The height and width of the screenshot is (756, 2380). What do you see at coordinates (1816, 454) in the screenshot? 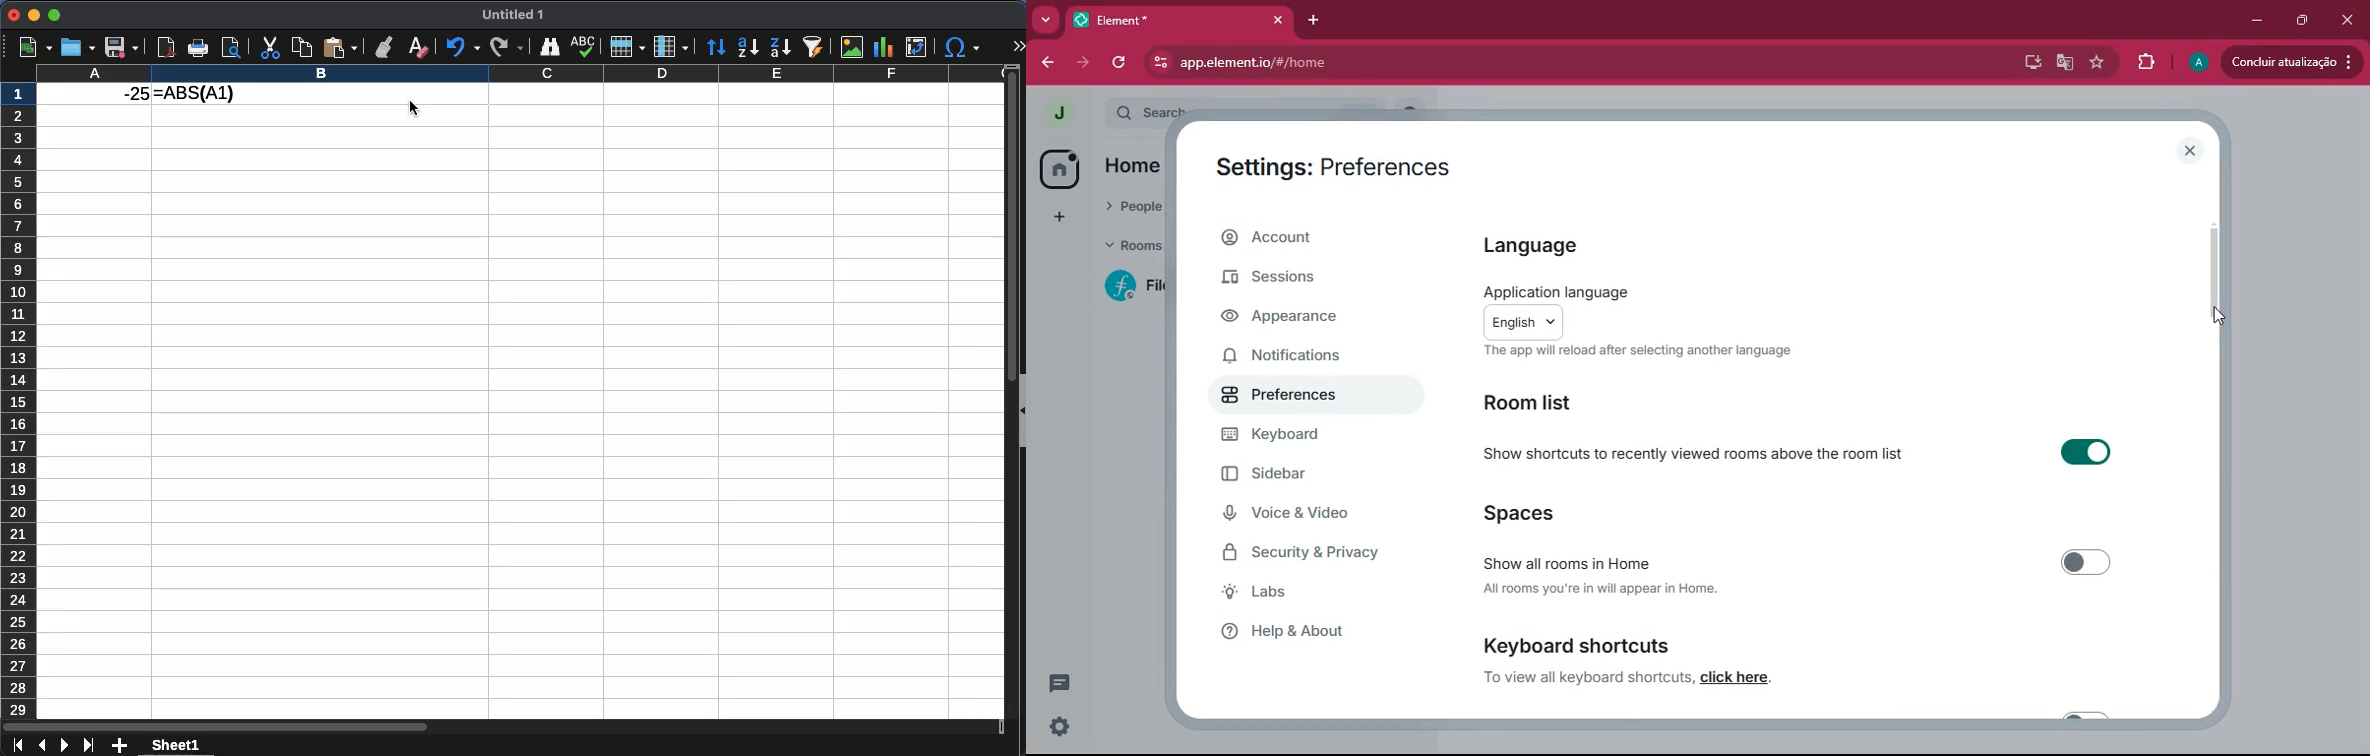
I see `show shortcuts` at bounding box center [1816, 454].